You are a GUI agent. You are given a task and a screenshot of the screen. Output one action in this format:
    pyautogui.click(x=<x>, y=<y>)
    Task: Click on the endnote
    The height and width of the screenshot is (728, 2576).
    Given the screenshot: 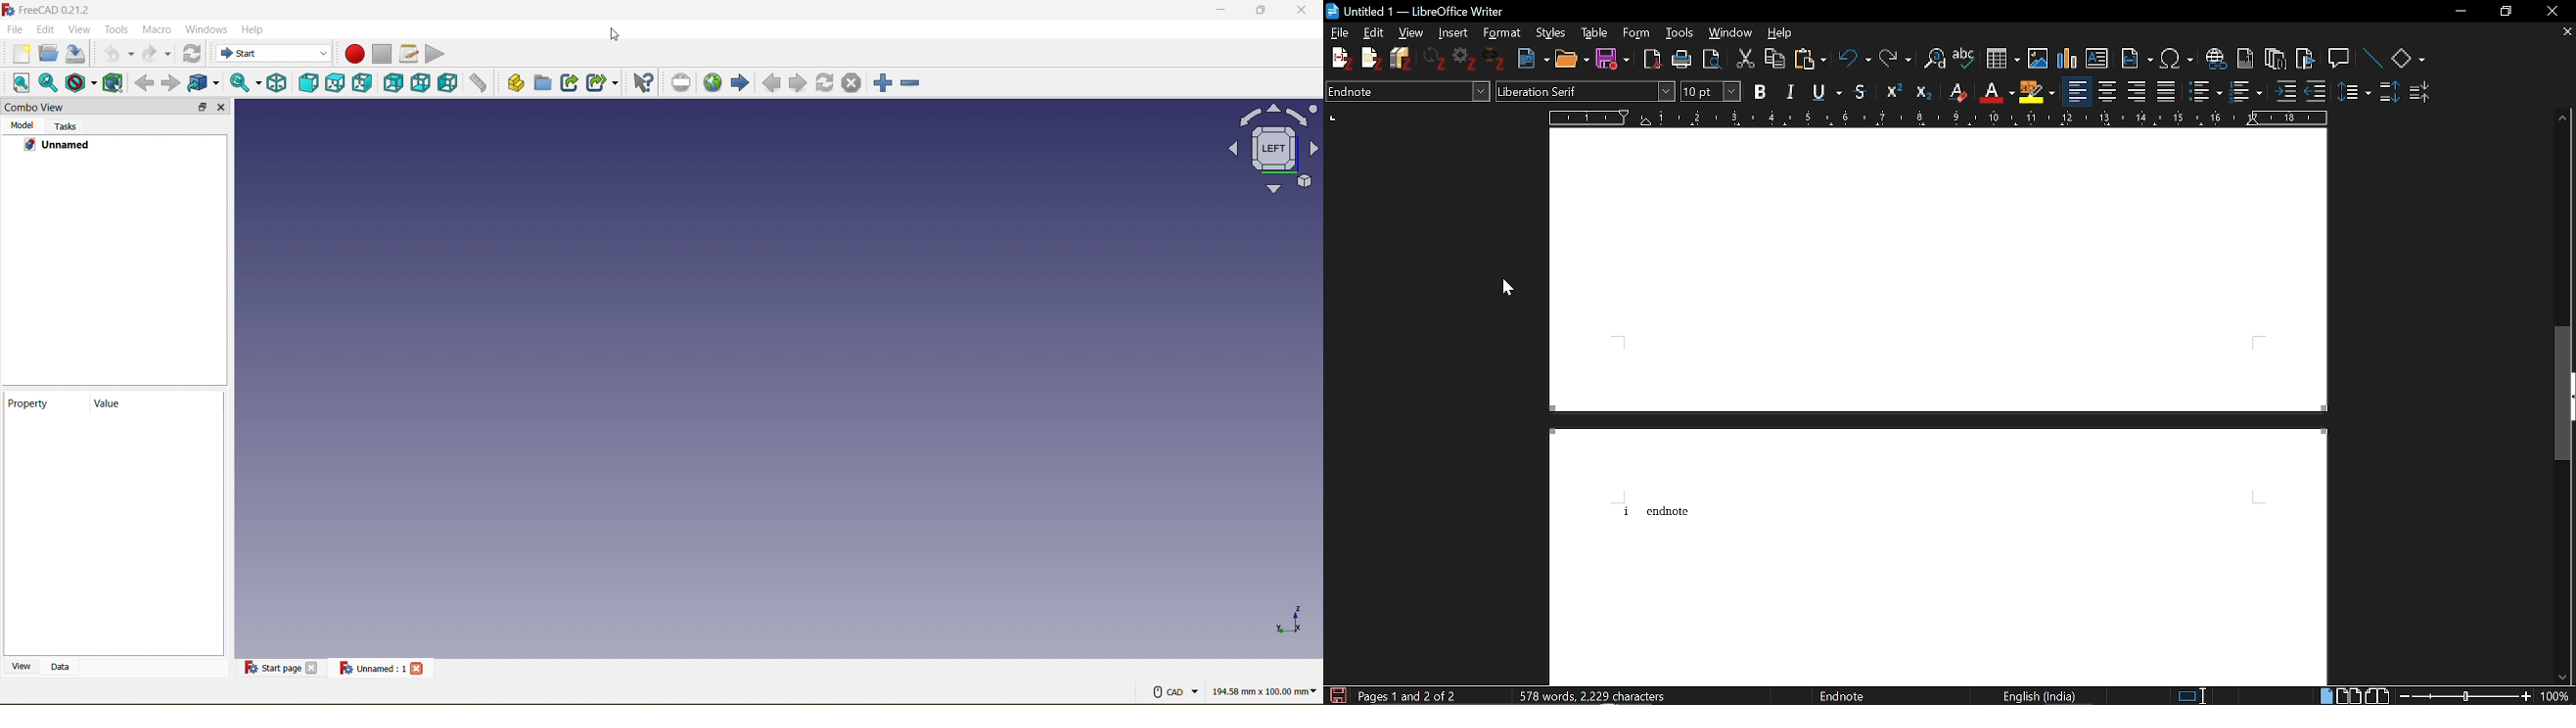 What is the action you would take?
    pyautogui.click(x=1863, y=696)
    